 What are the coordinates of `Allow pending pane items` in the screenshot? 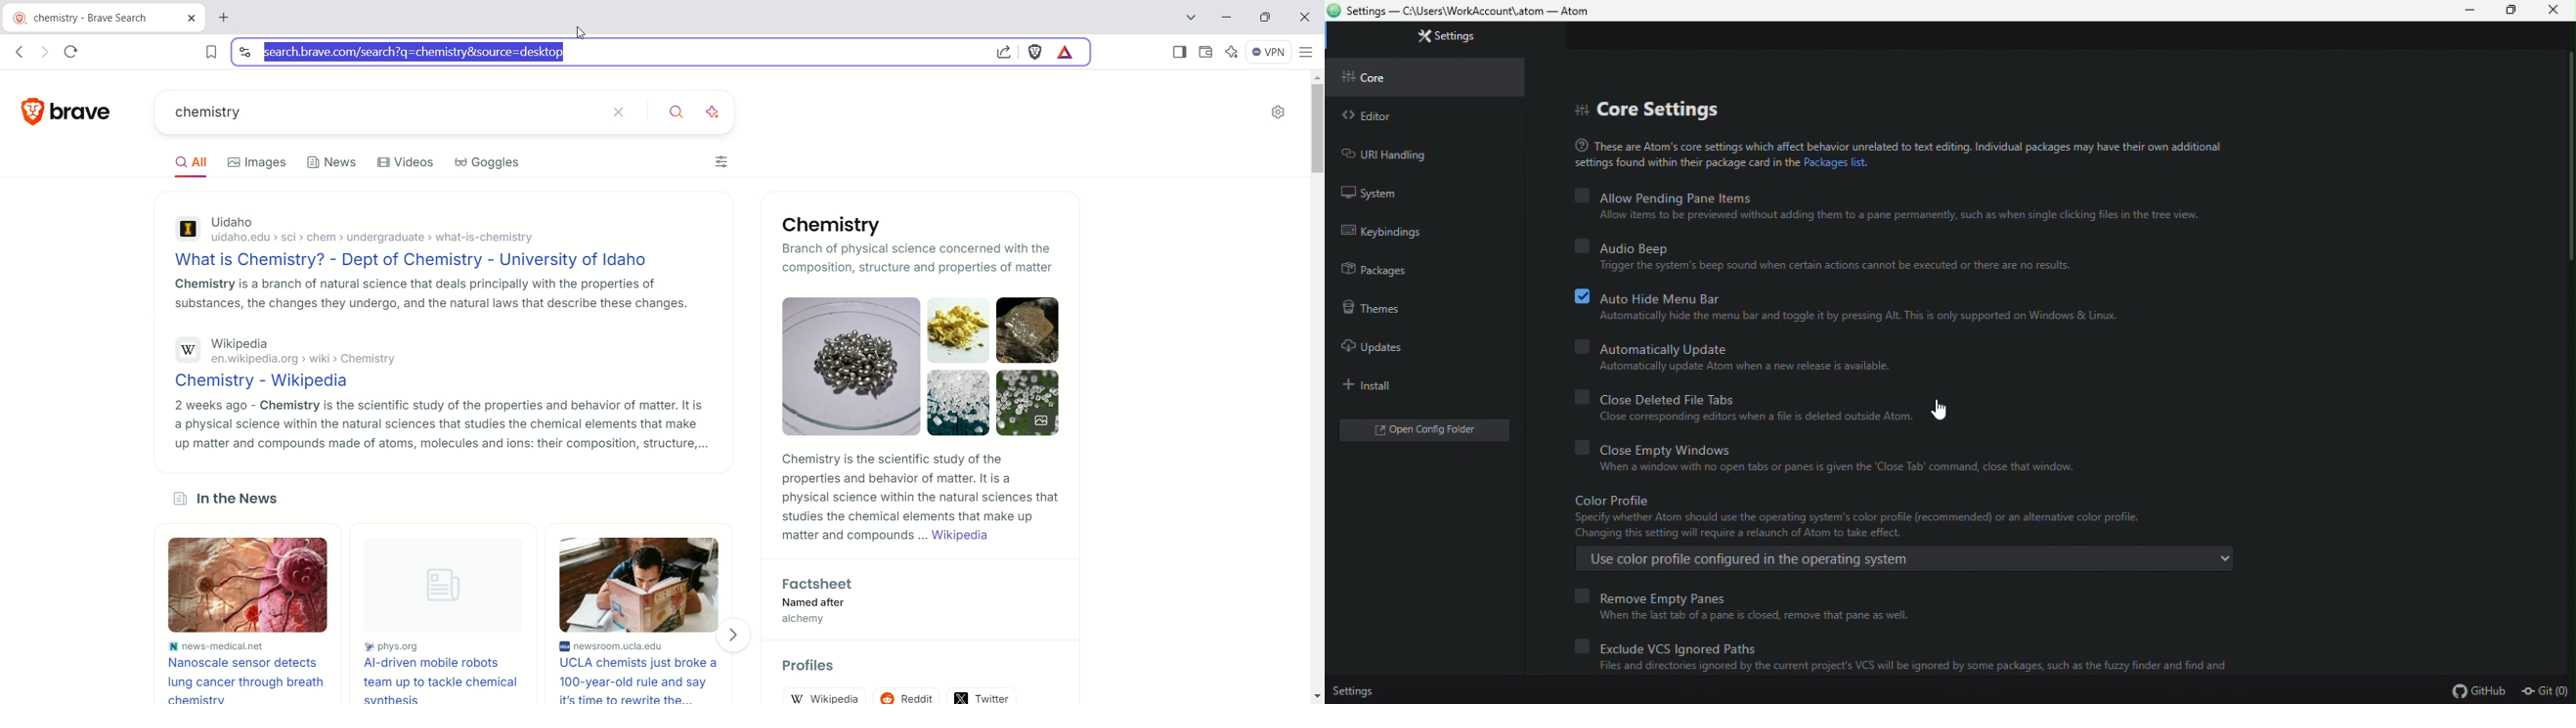 It's located at (1665, 197).